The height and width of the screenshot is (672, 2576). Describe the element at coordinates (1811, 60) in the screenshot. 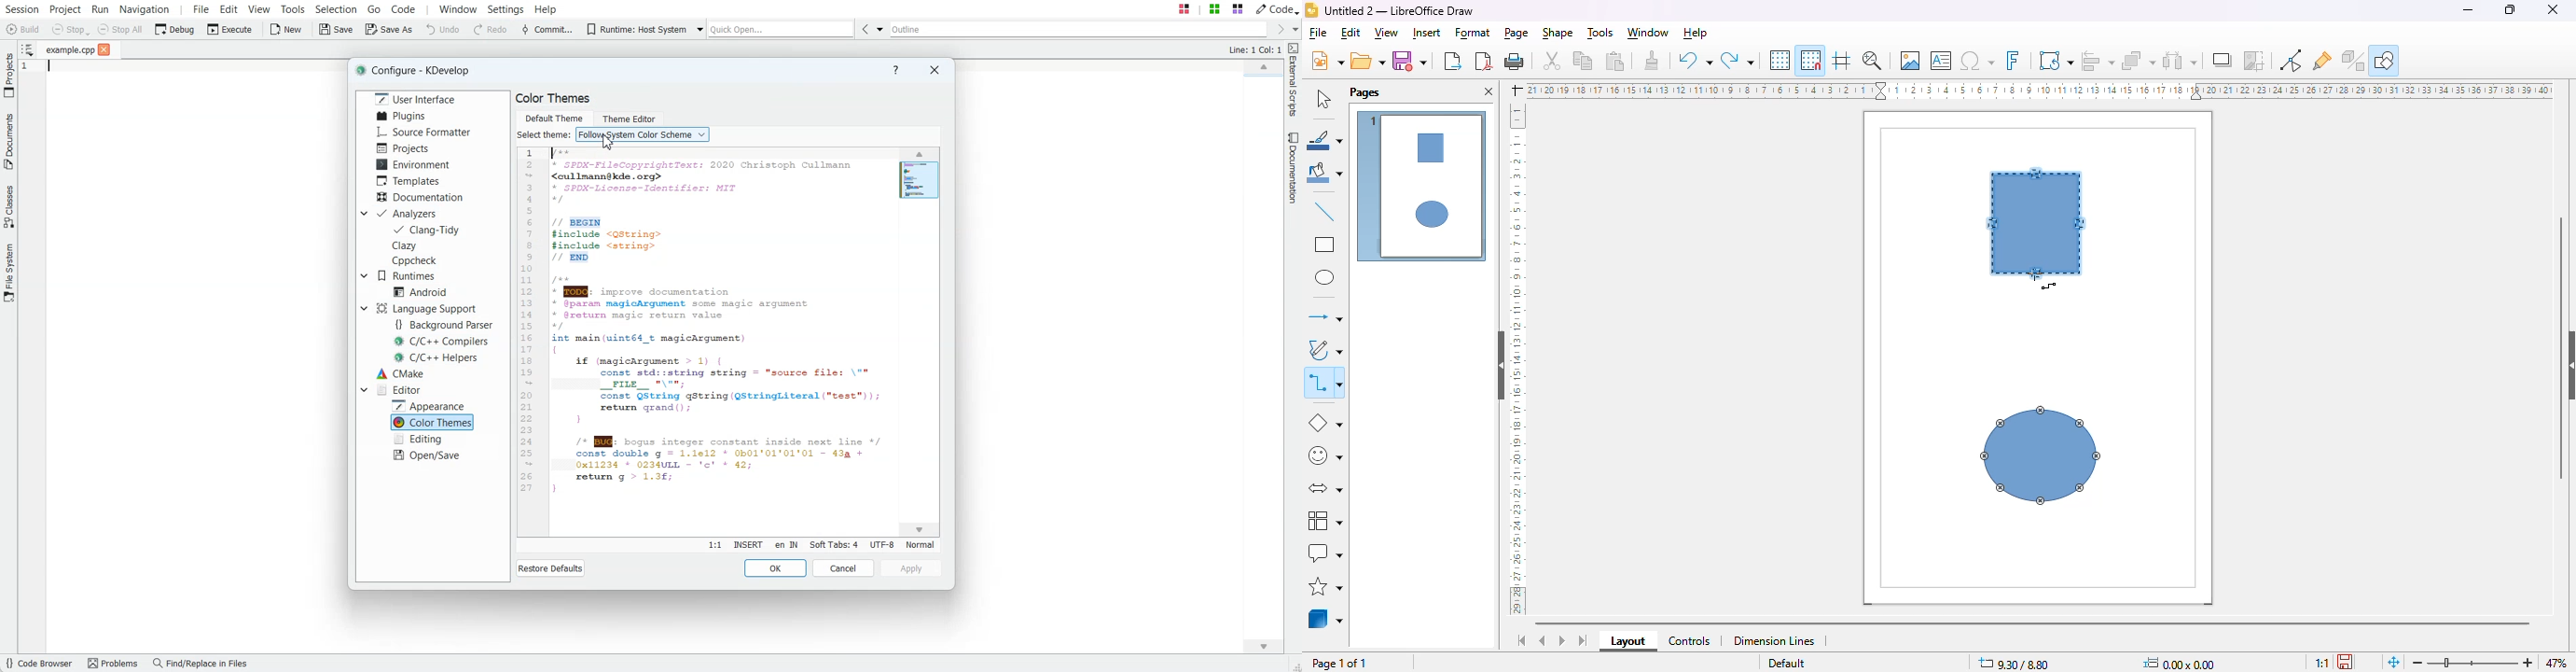

I see `snap to grid` at that location.